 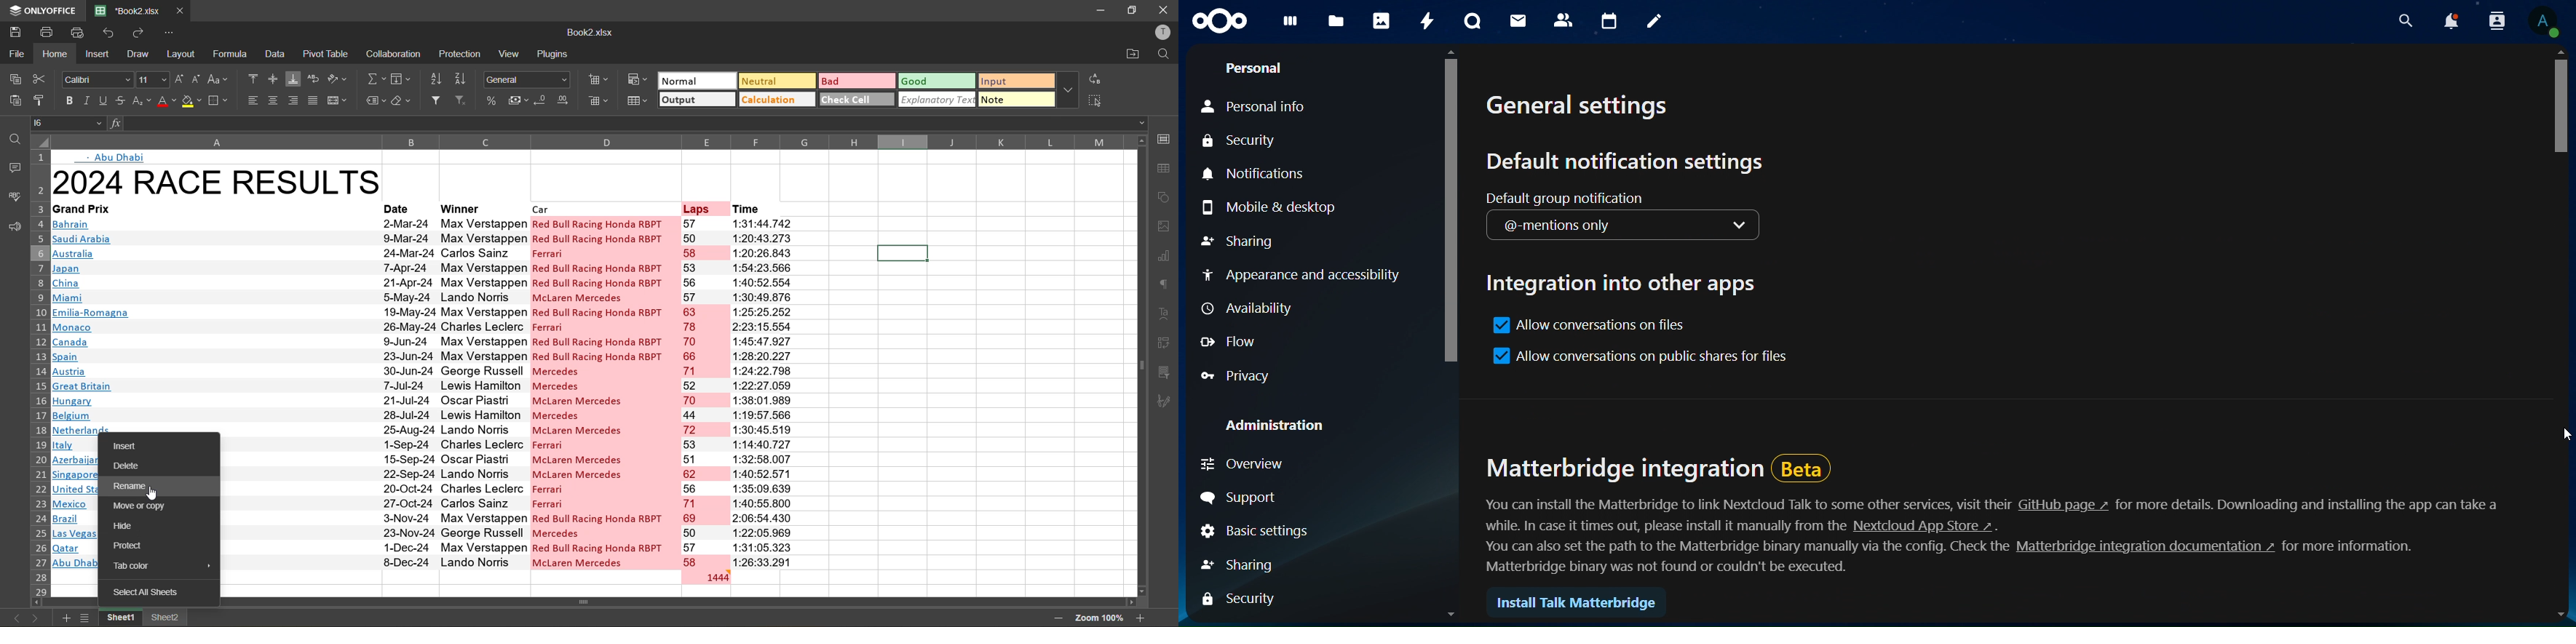 I want to click on @-mentions only, so click(x=1577, y=226).